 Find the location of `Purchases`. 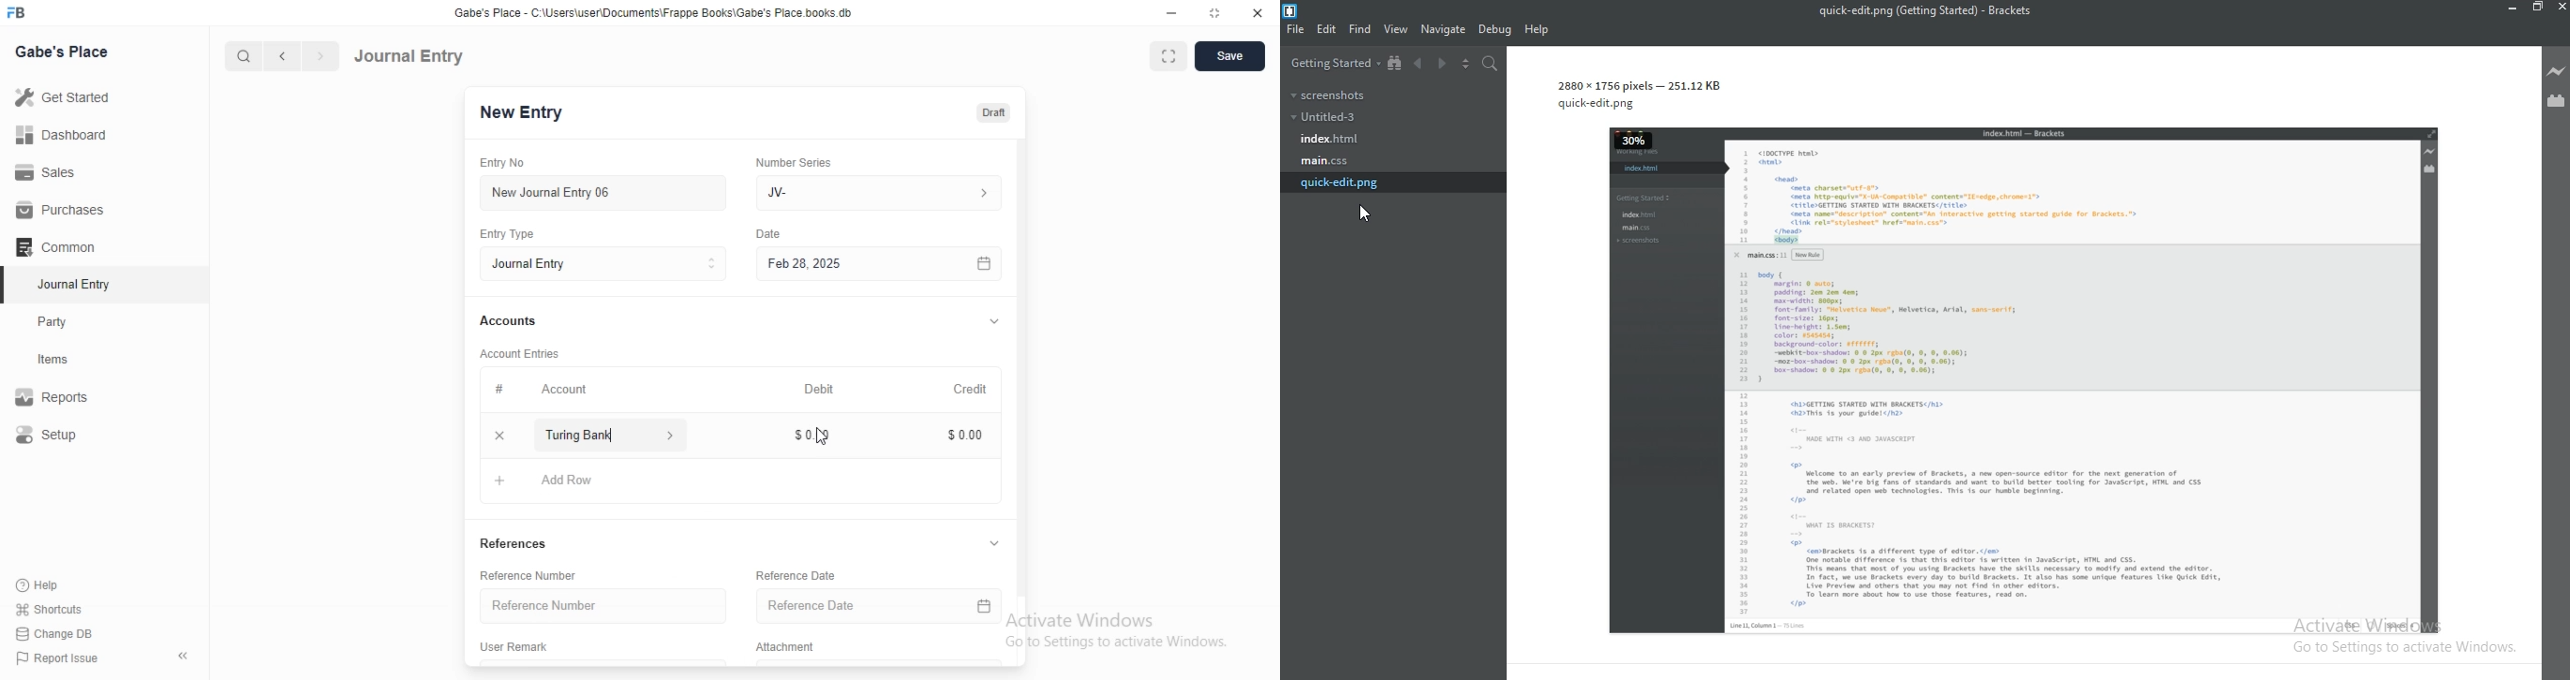

Purchases is located at coordinates (63, 210).